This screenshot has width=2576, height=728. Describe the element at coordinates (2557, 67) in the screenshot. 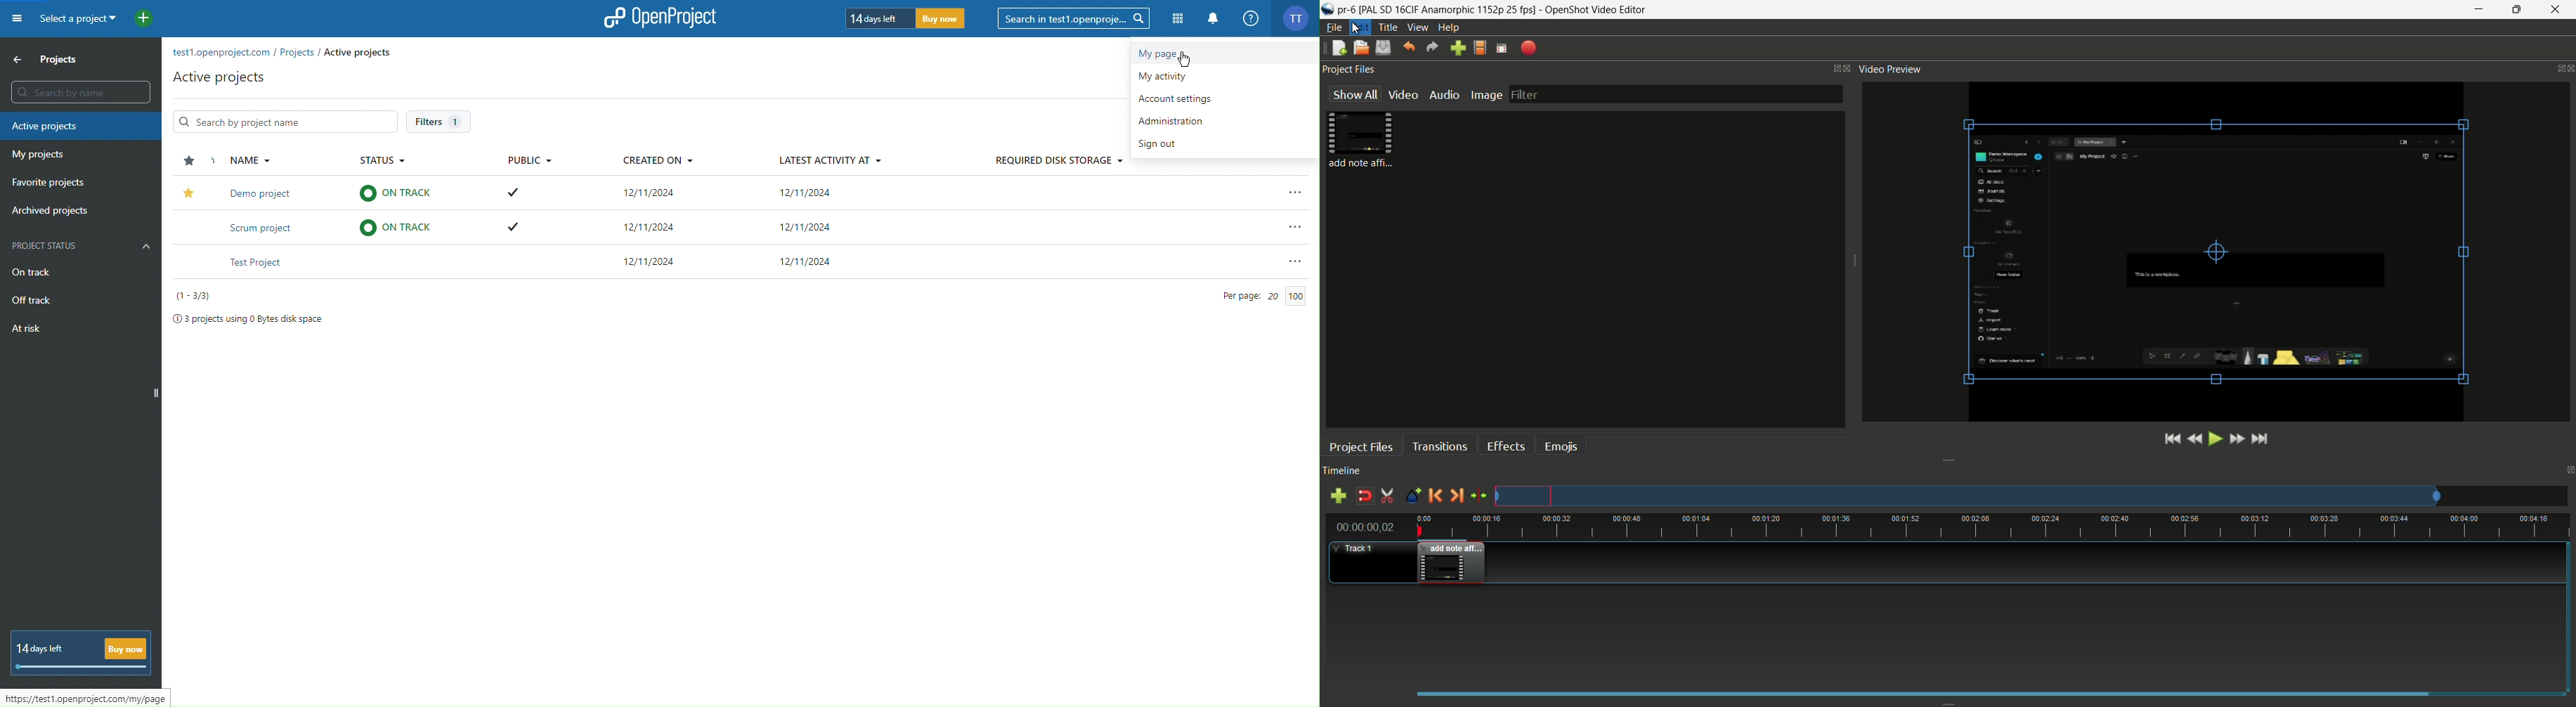

I see `change layout` at that location.